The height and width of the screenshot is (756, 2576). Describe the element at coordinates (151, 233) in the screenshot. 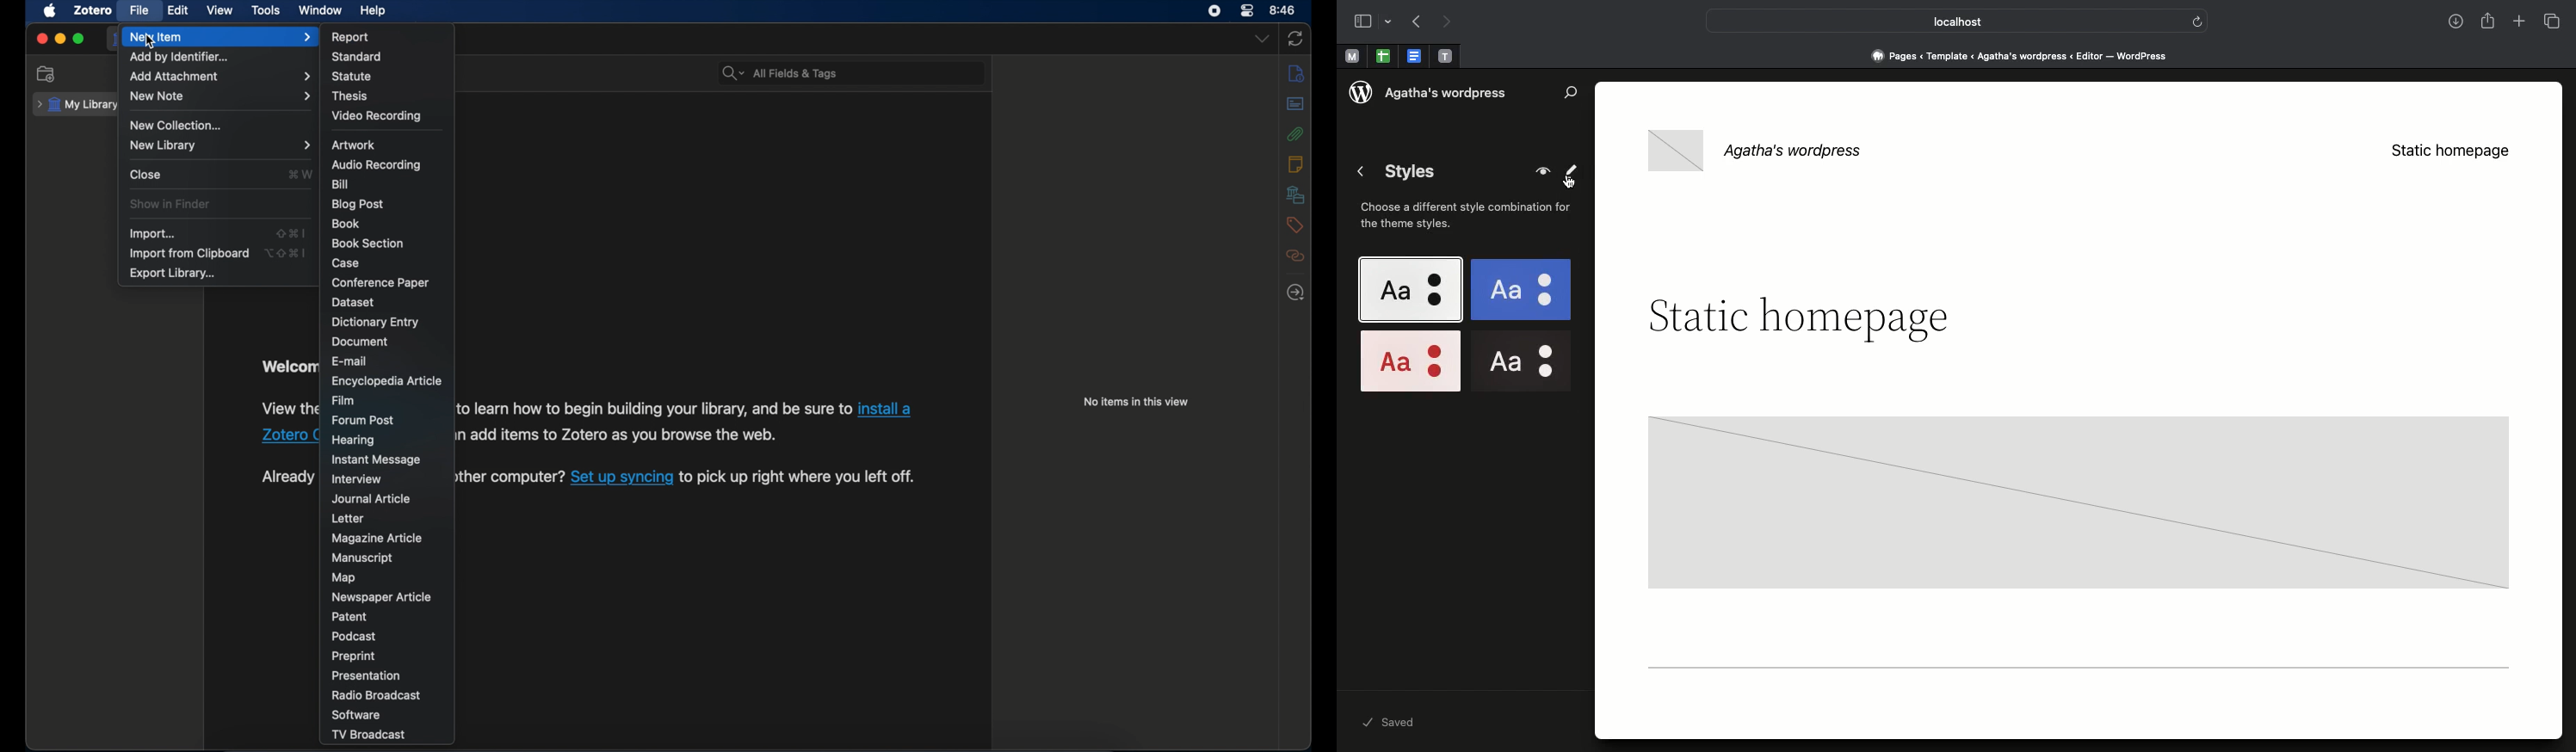

I see `import` at that location.